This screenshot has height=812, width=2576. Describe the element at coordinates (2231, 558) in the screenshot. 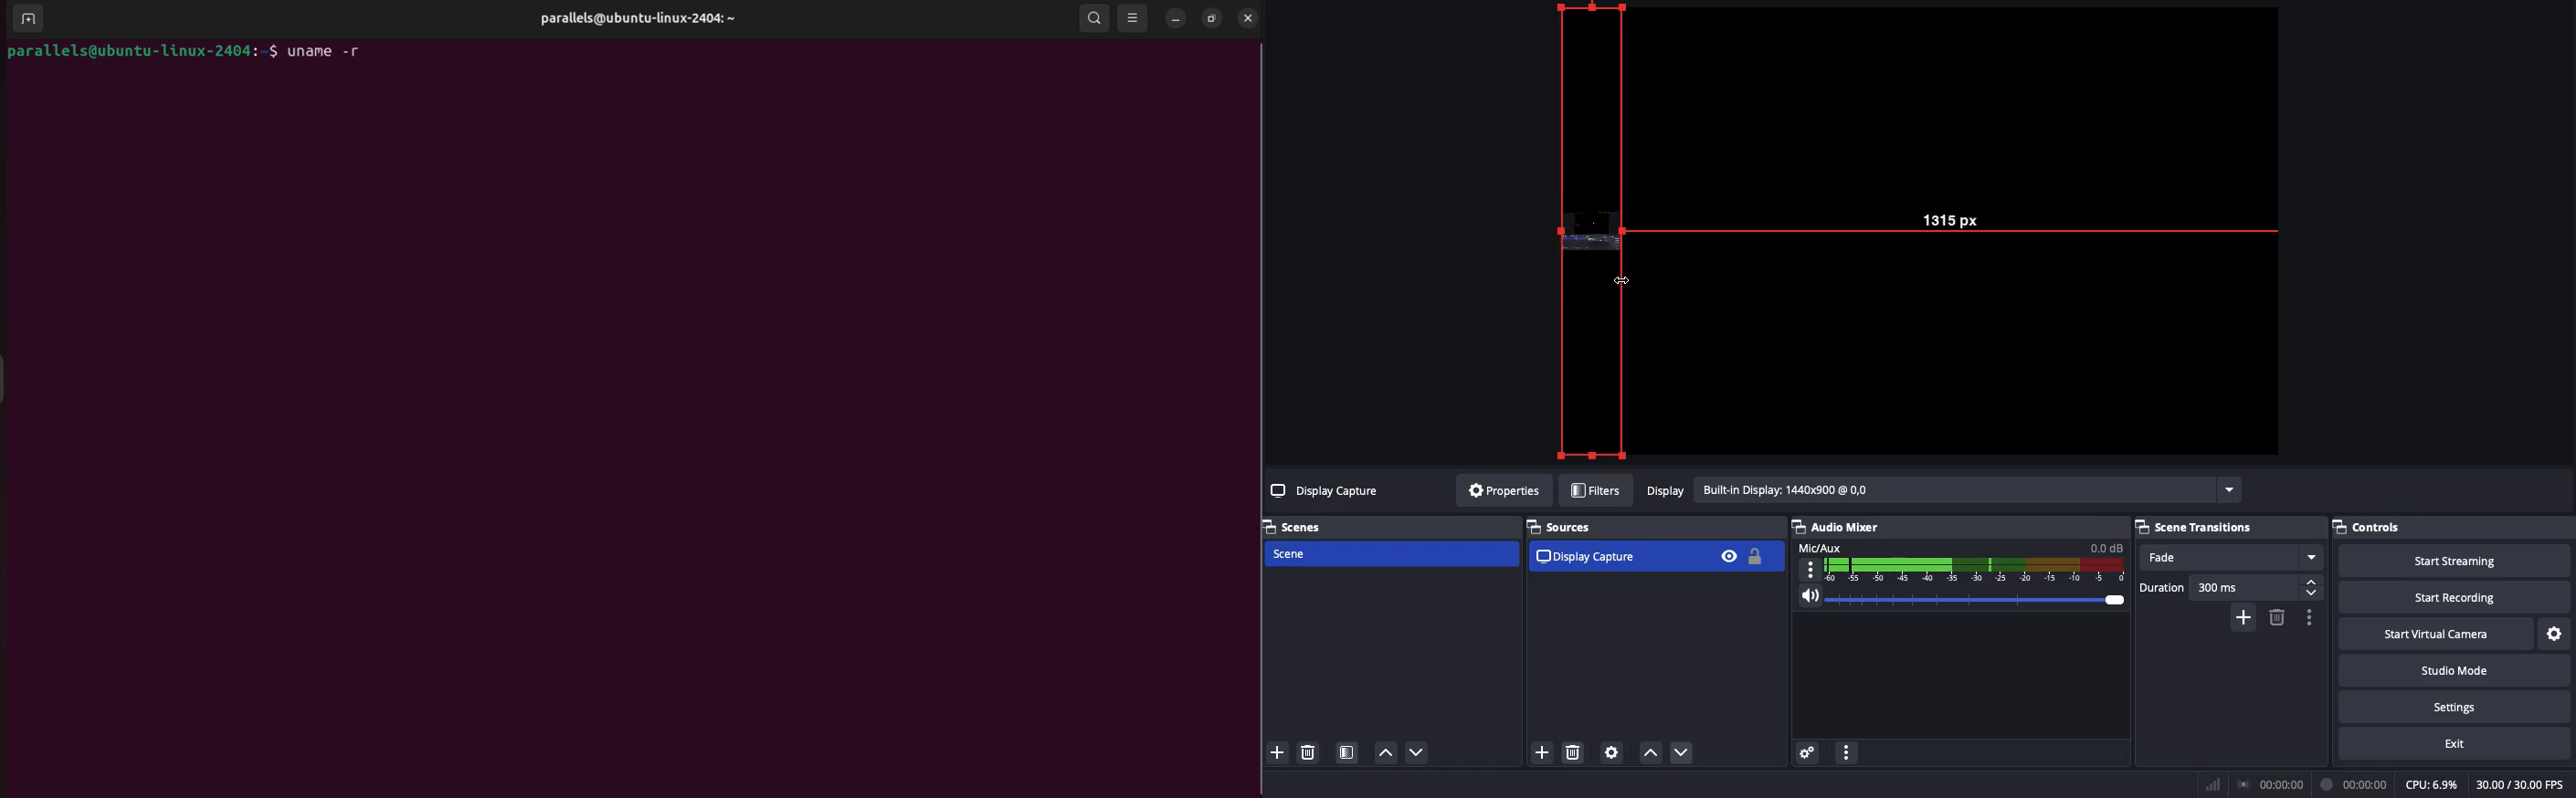

I see `Fade` at that location.